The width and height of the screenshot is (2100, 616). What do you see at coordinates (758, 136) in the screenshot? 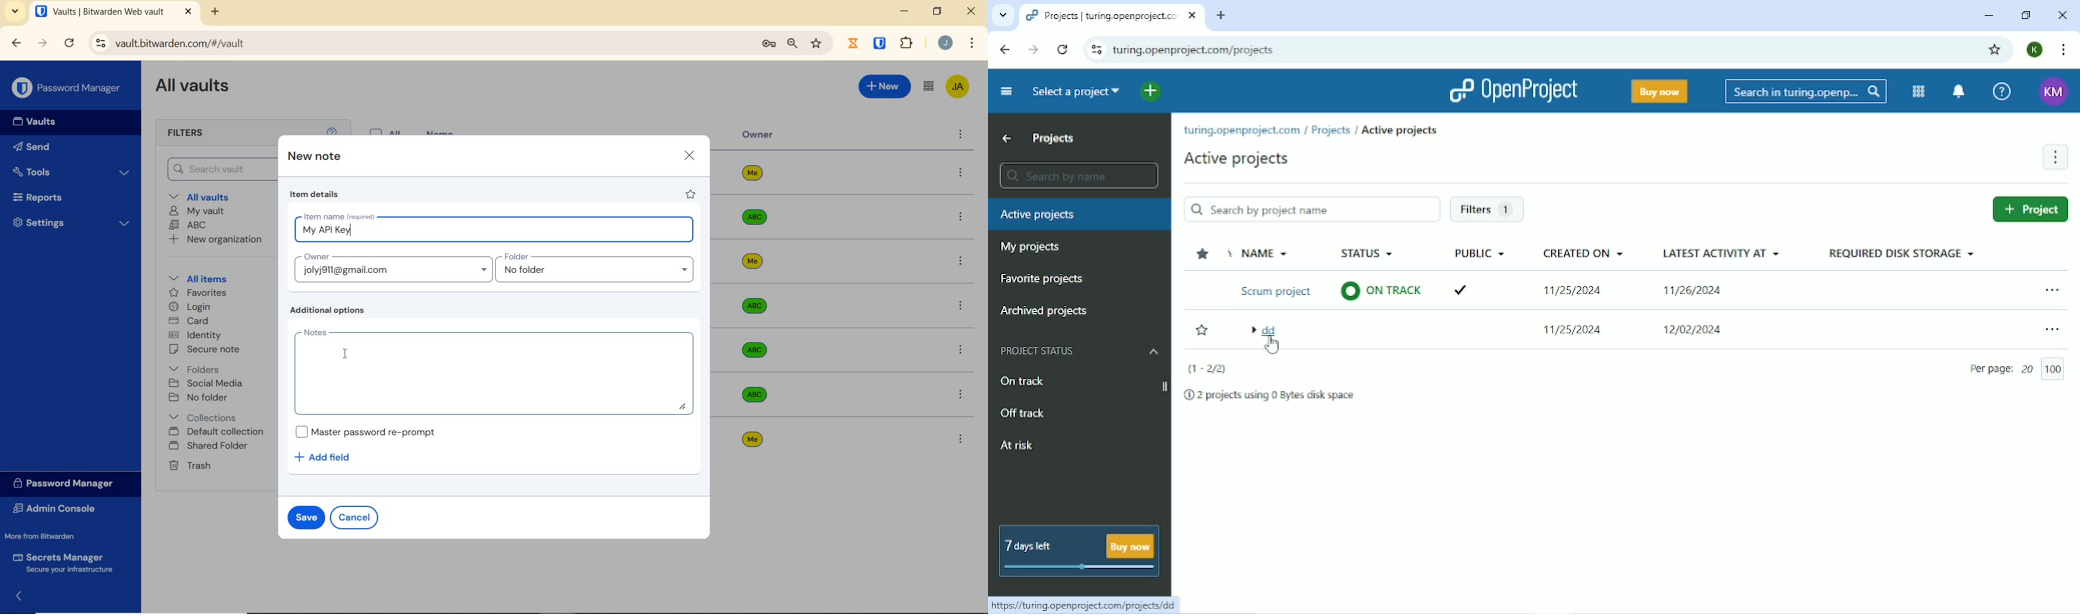
I see `owner` at bounding box center [758, 136].